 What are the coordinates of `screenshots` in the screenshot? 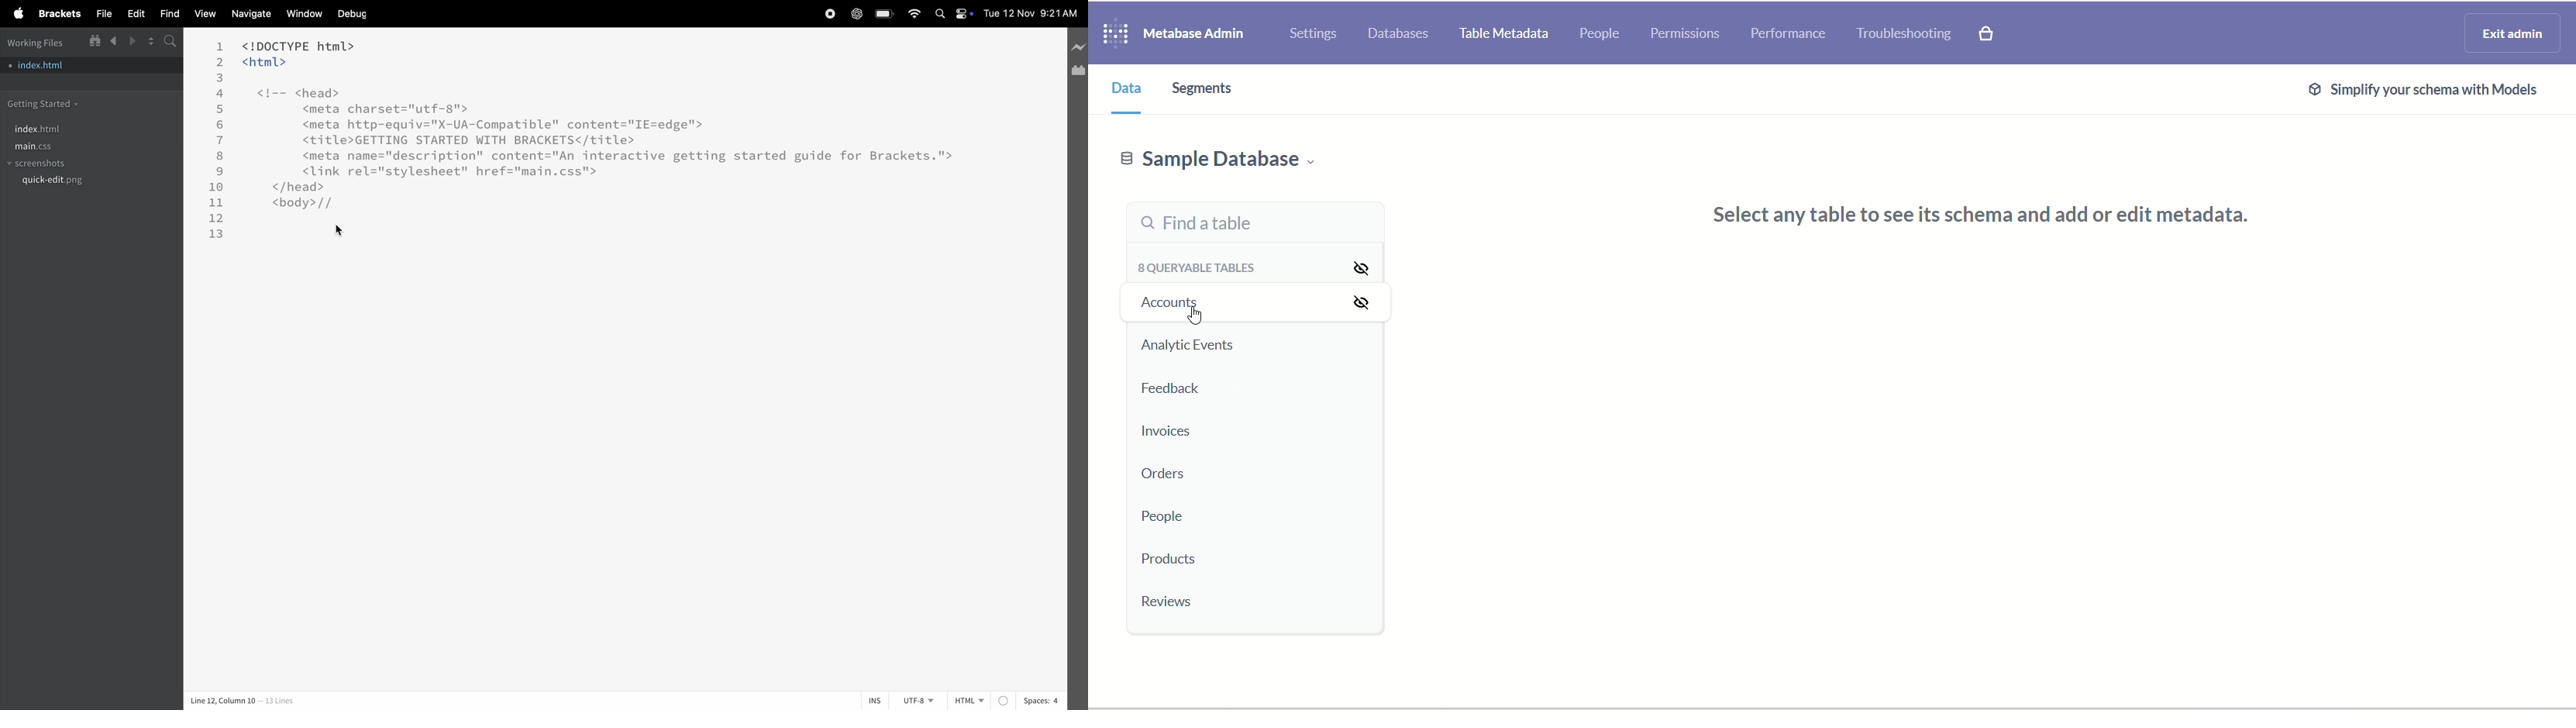 It's located at (49, 162).